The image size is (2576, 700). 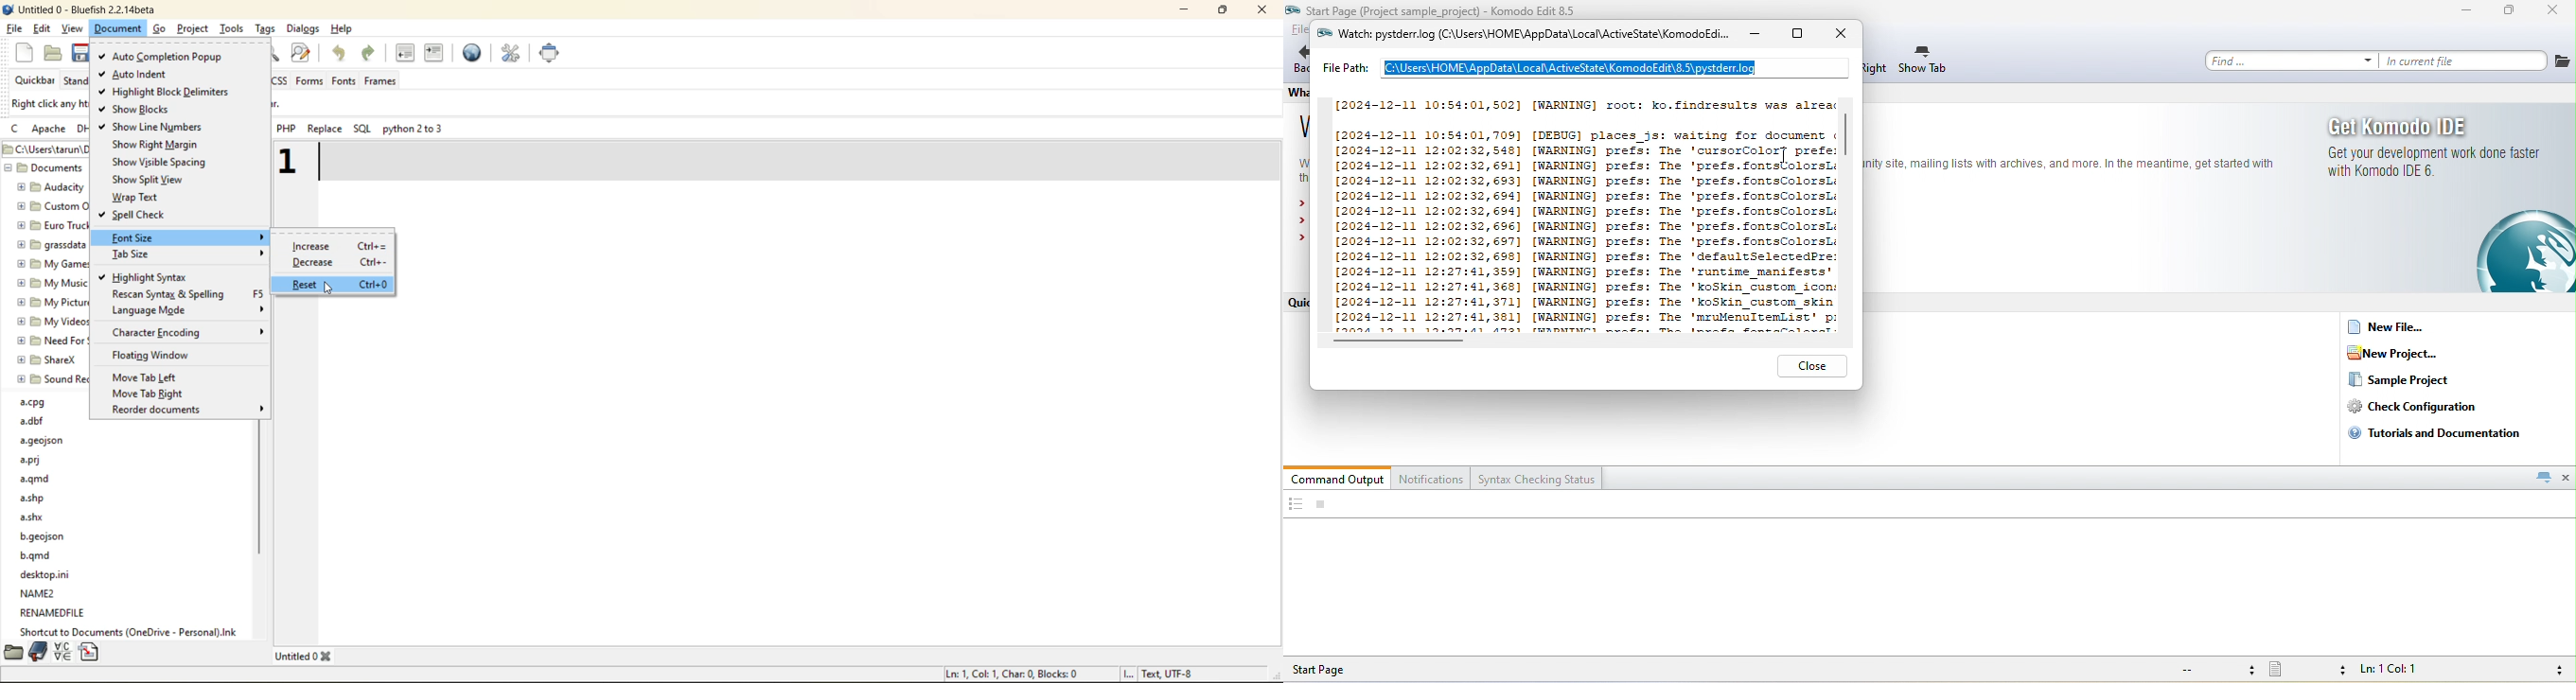 I want to click on go, so click(x=160, y=29).